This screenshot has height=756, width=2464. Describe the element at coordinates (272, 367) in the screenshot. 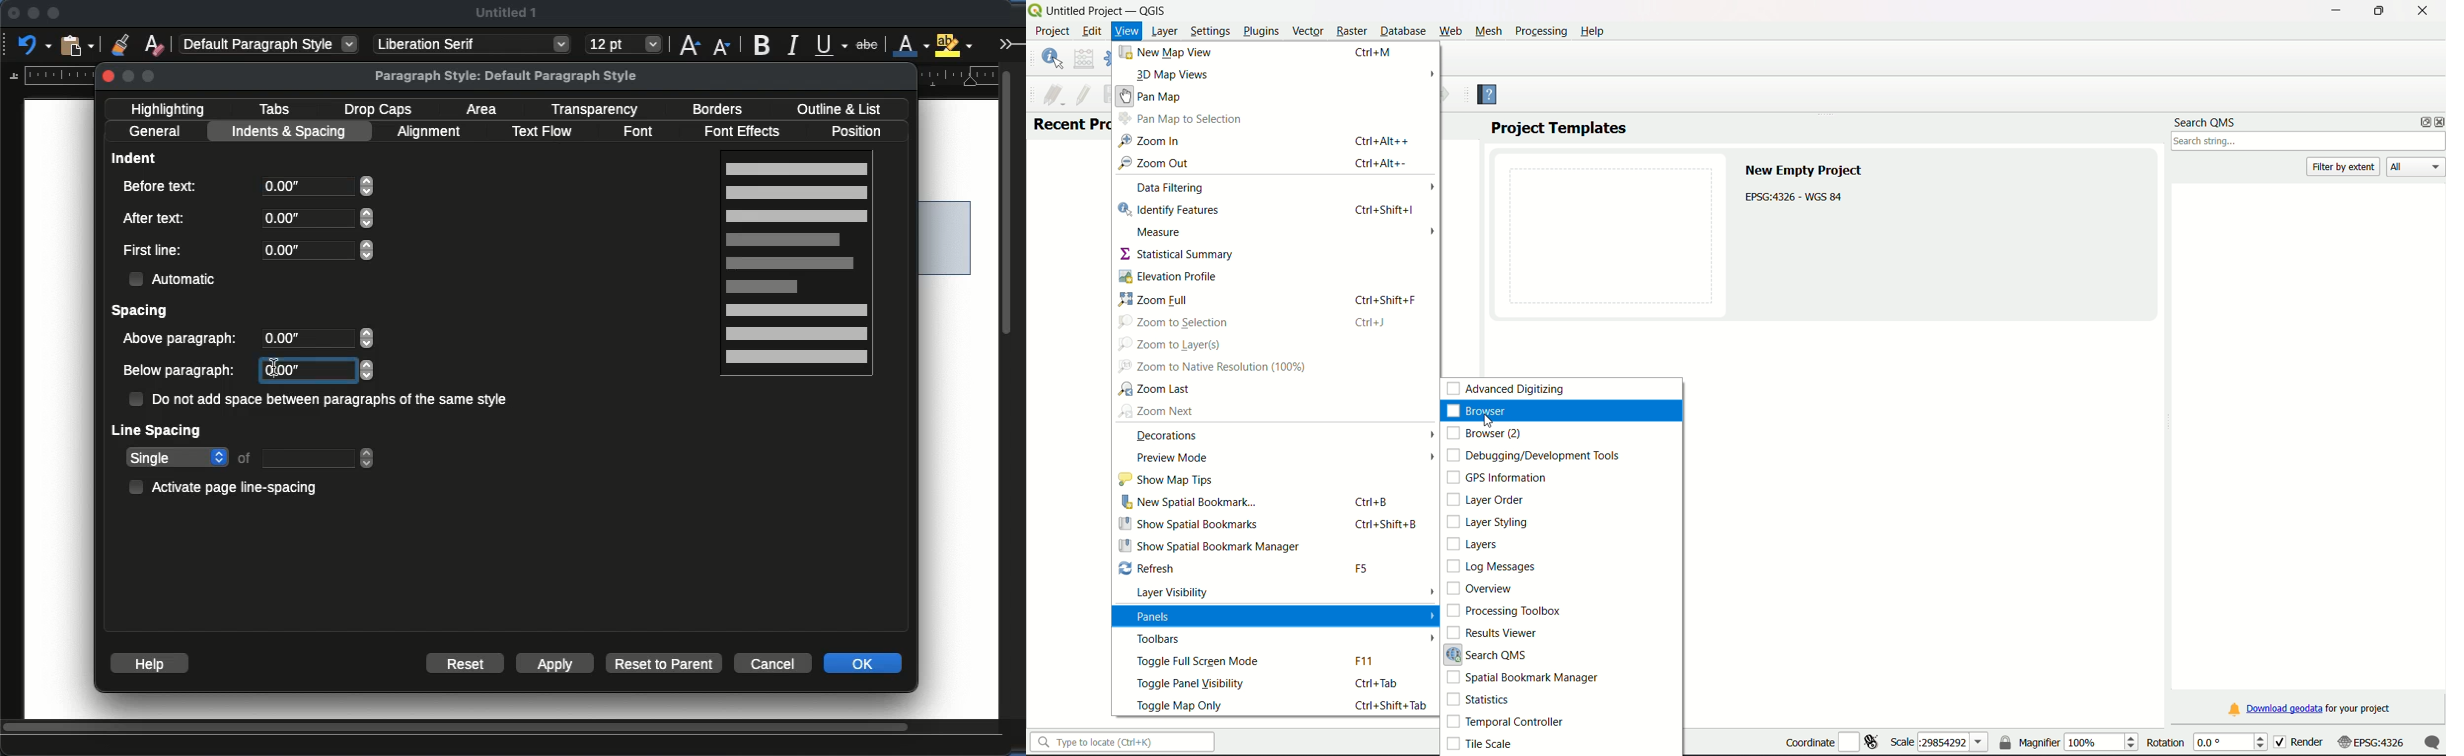

I see `cursor - typing` at that location.